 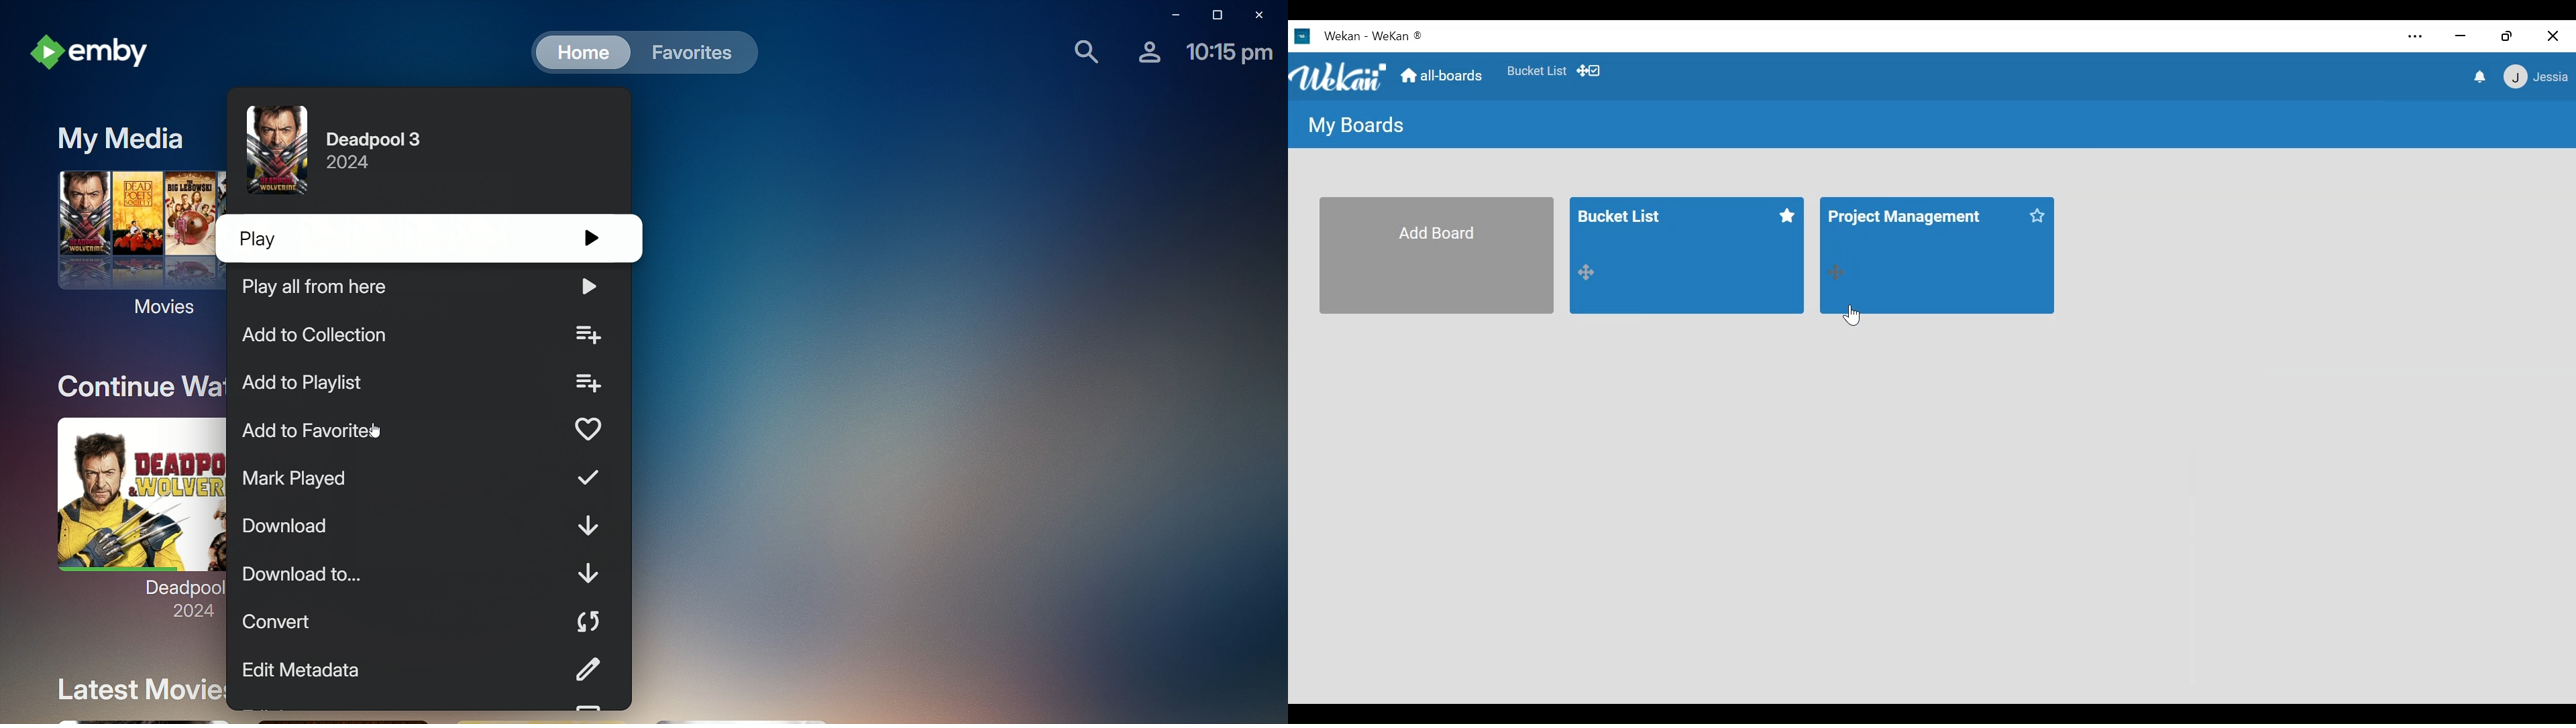 I want to click on Mark Played, so click(x=428, y=481).